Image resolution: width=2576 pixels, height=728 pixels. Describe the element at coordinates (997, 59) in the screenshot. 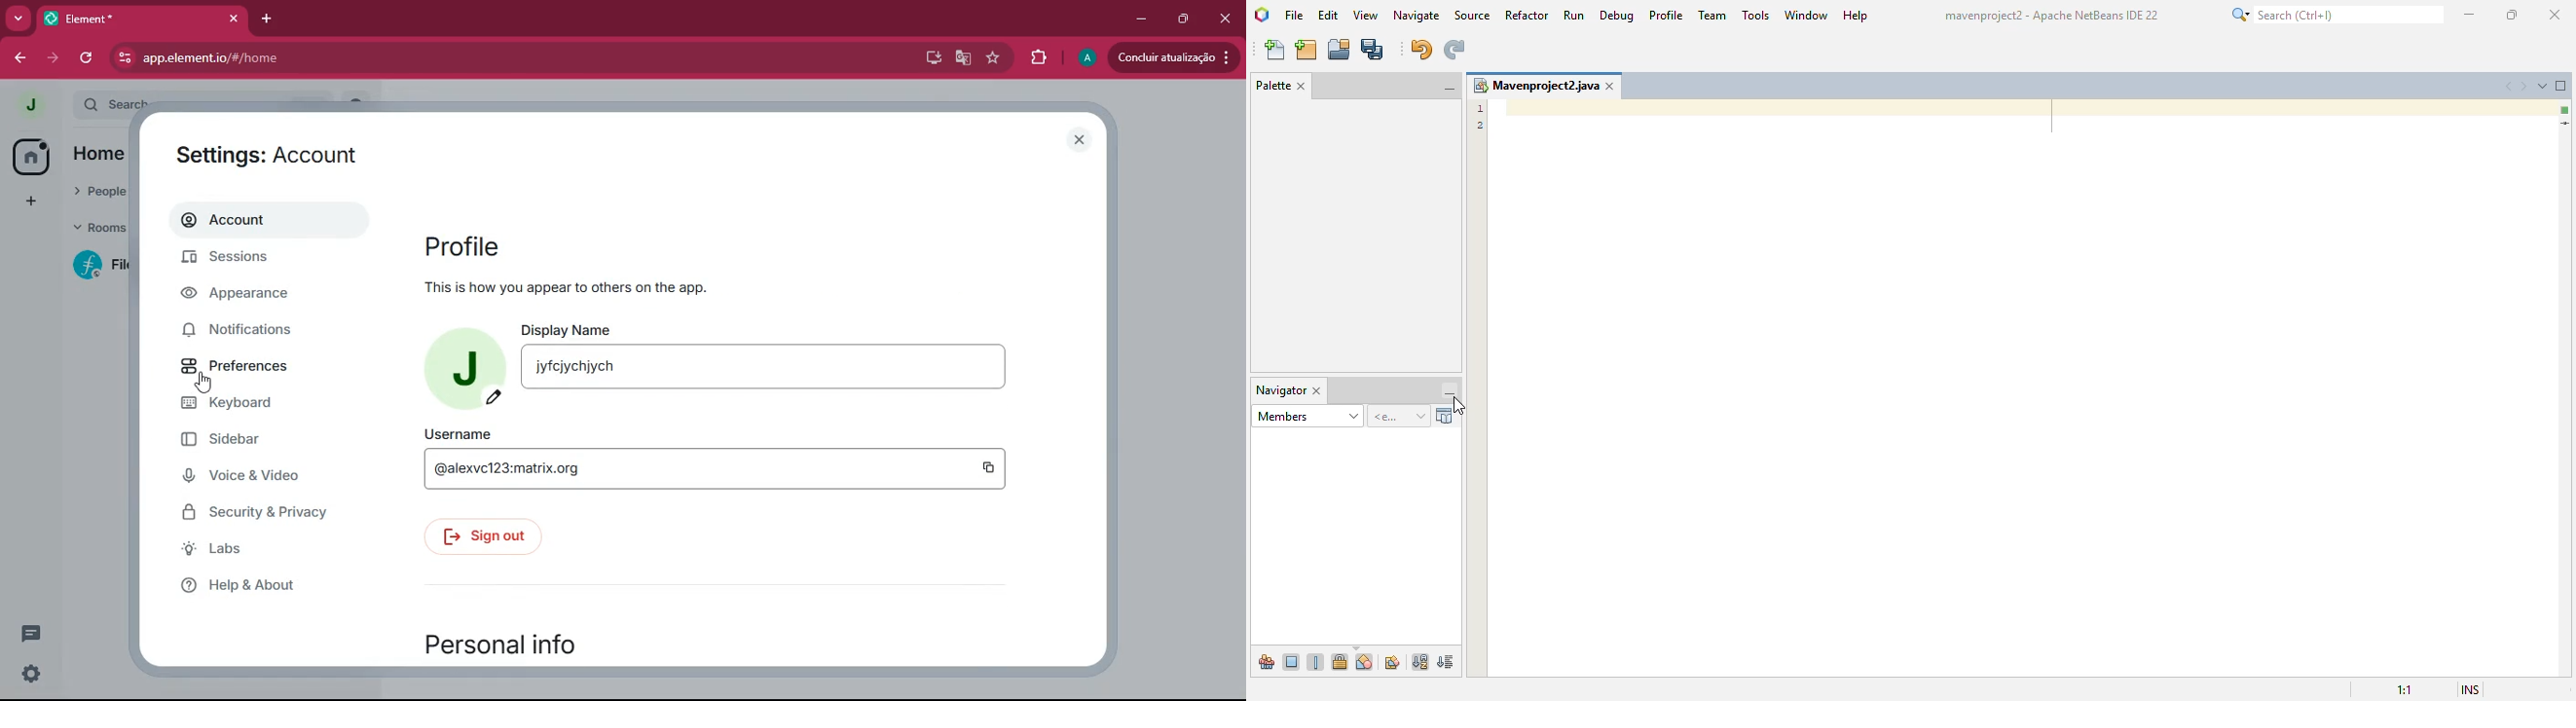

I see `favourite` at that location.